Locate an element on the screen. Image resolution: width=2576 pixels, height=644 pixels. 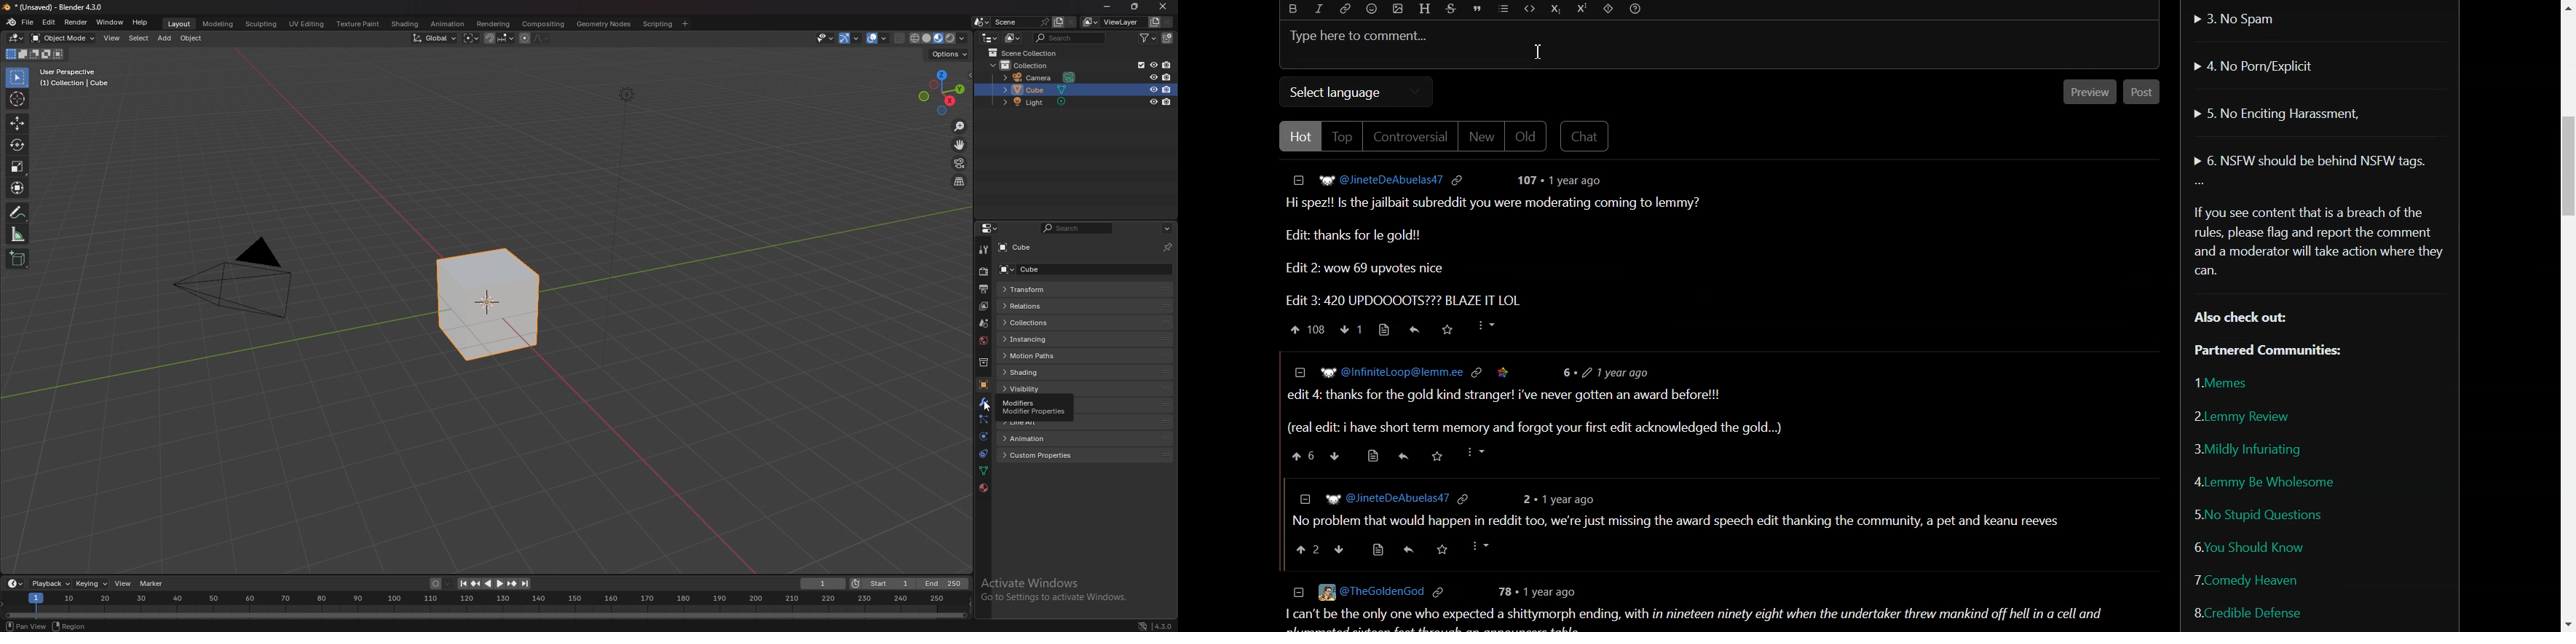
collapse is located at coordinates (1303, 374).